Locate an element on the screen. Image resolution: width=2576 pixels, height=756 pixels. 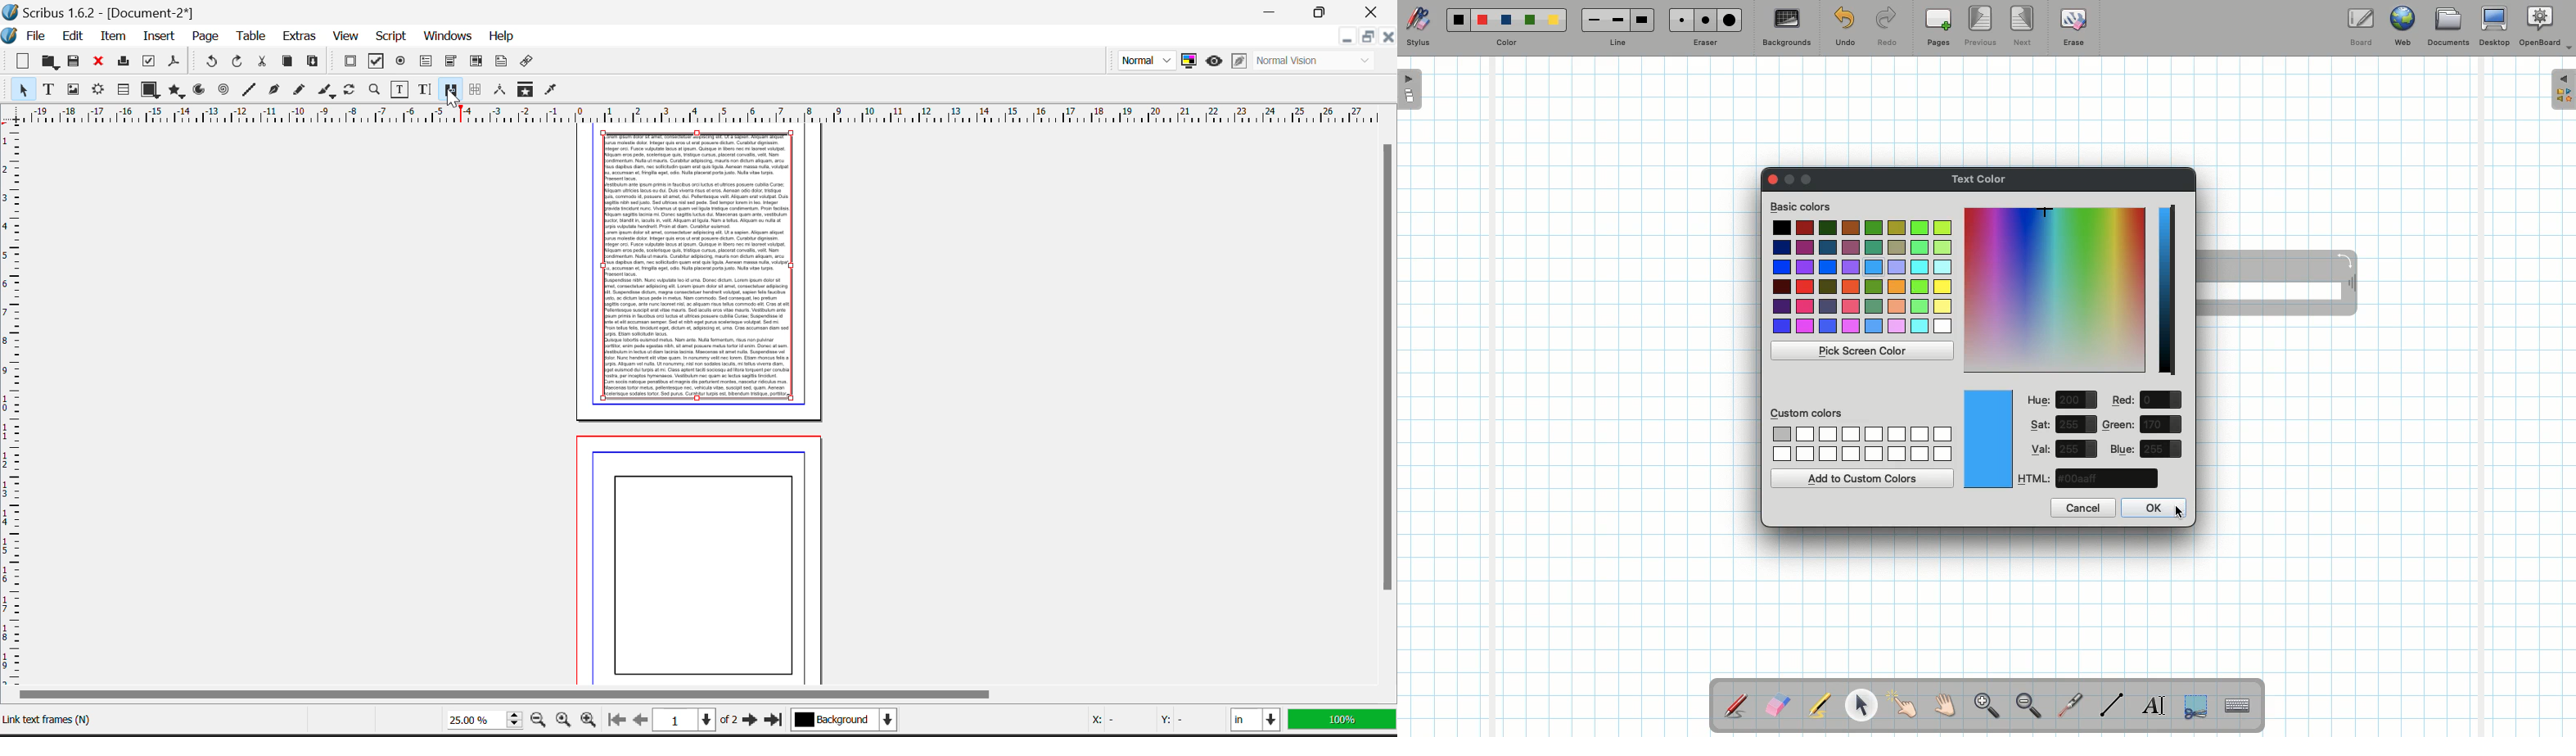
Basic colors is located at coordinates (1802, 206).